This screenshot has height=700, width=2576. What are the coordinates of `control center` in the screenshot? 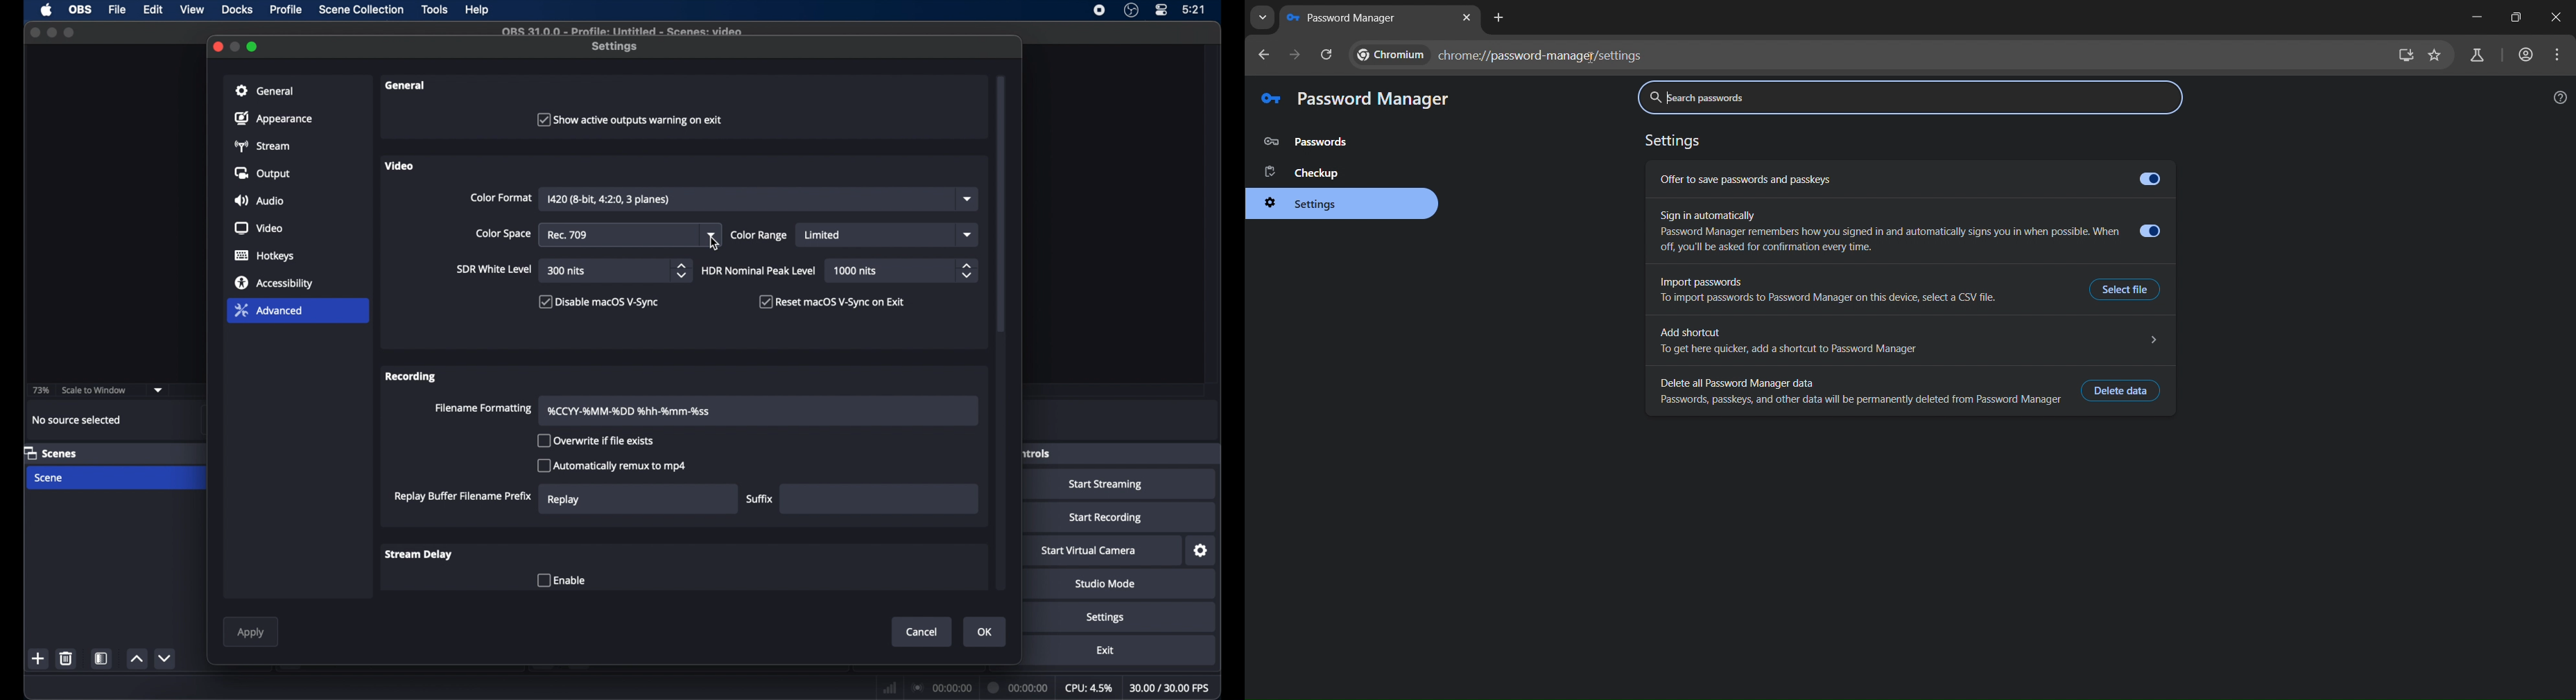 It's located at (1161, 10).